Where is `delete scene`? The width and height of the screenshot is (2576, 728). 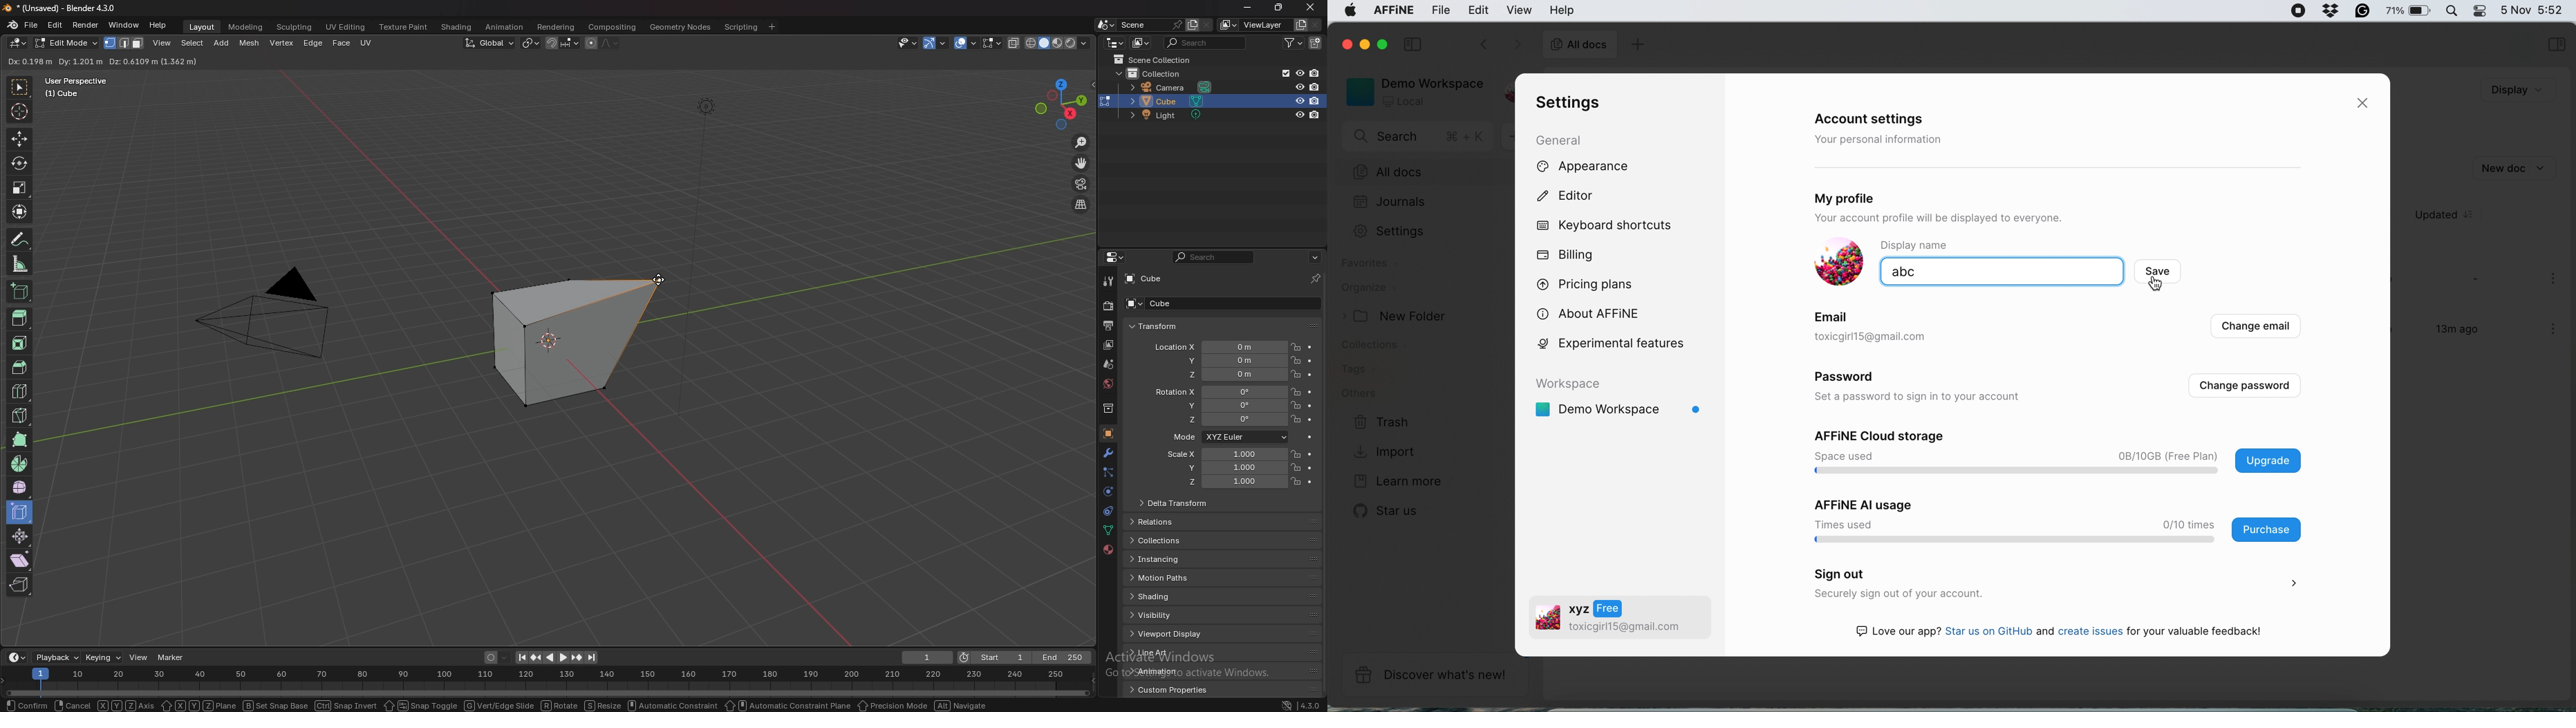 delete scene is located at coordinates (1207, 26).